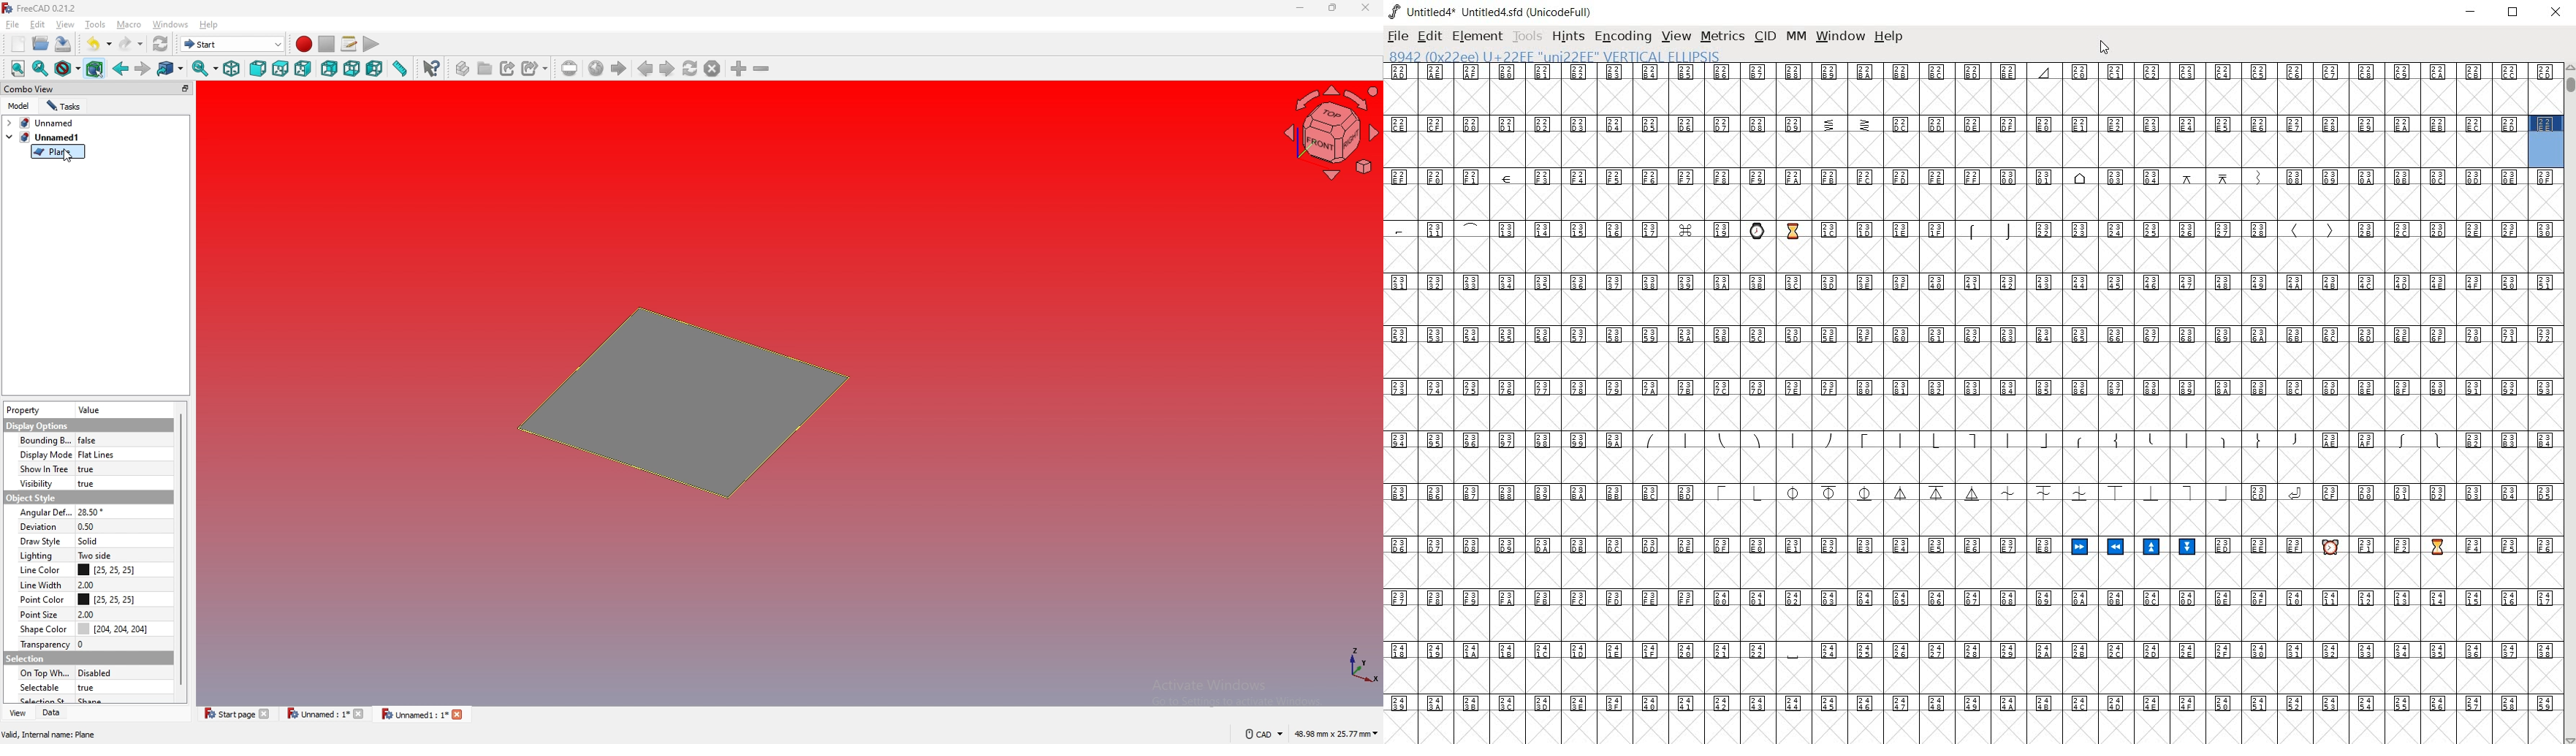 Image resolution: width=2576 pixels, height=756 pixels. What do you see at coordinates (100, 673) in the screenshot?
I see `disabled` at bounding box center [100, 673].